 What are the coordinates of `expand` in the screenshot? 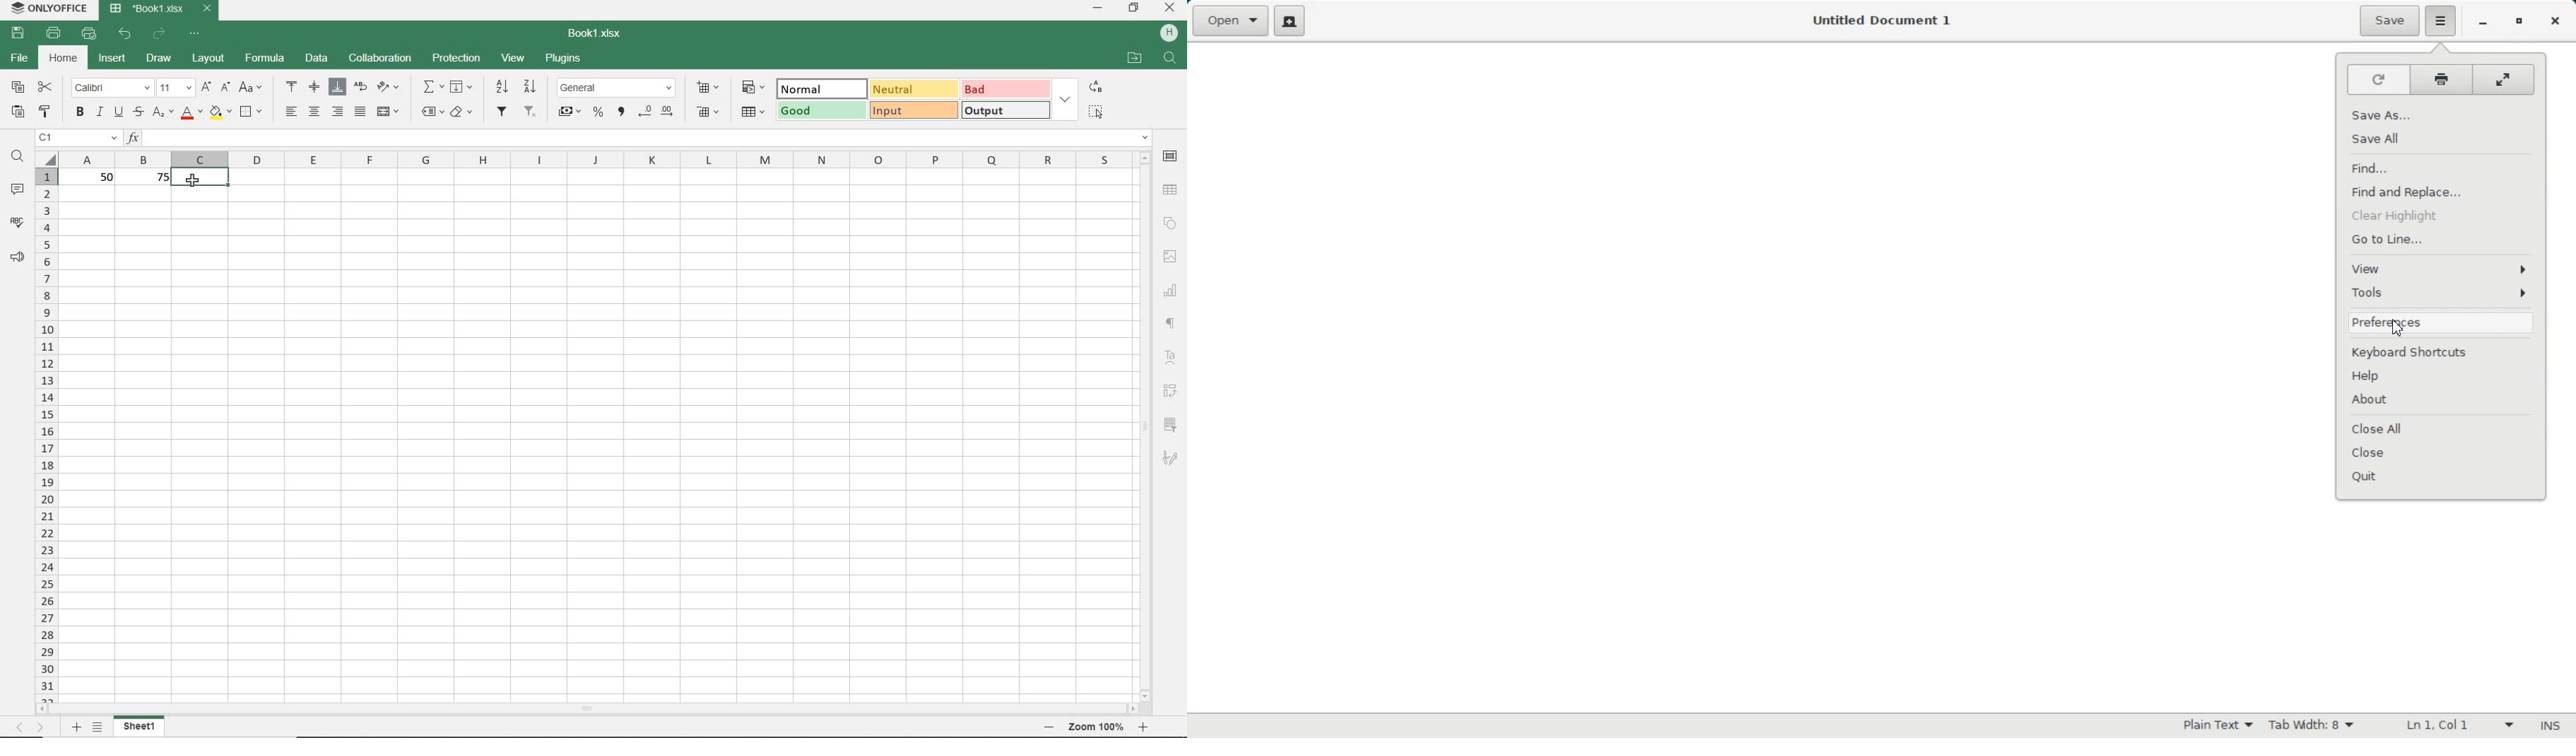 It's located at (1065, 99).